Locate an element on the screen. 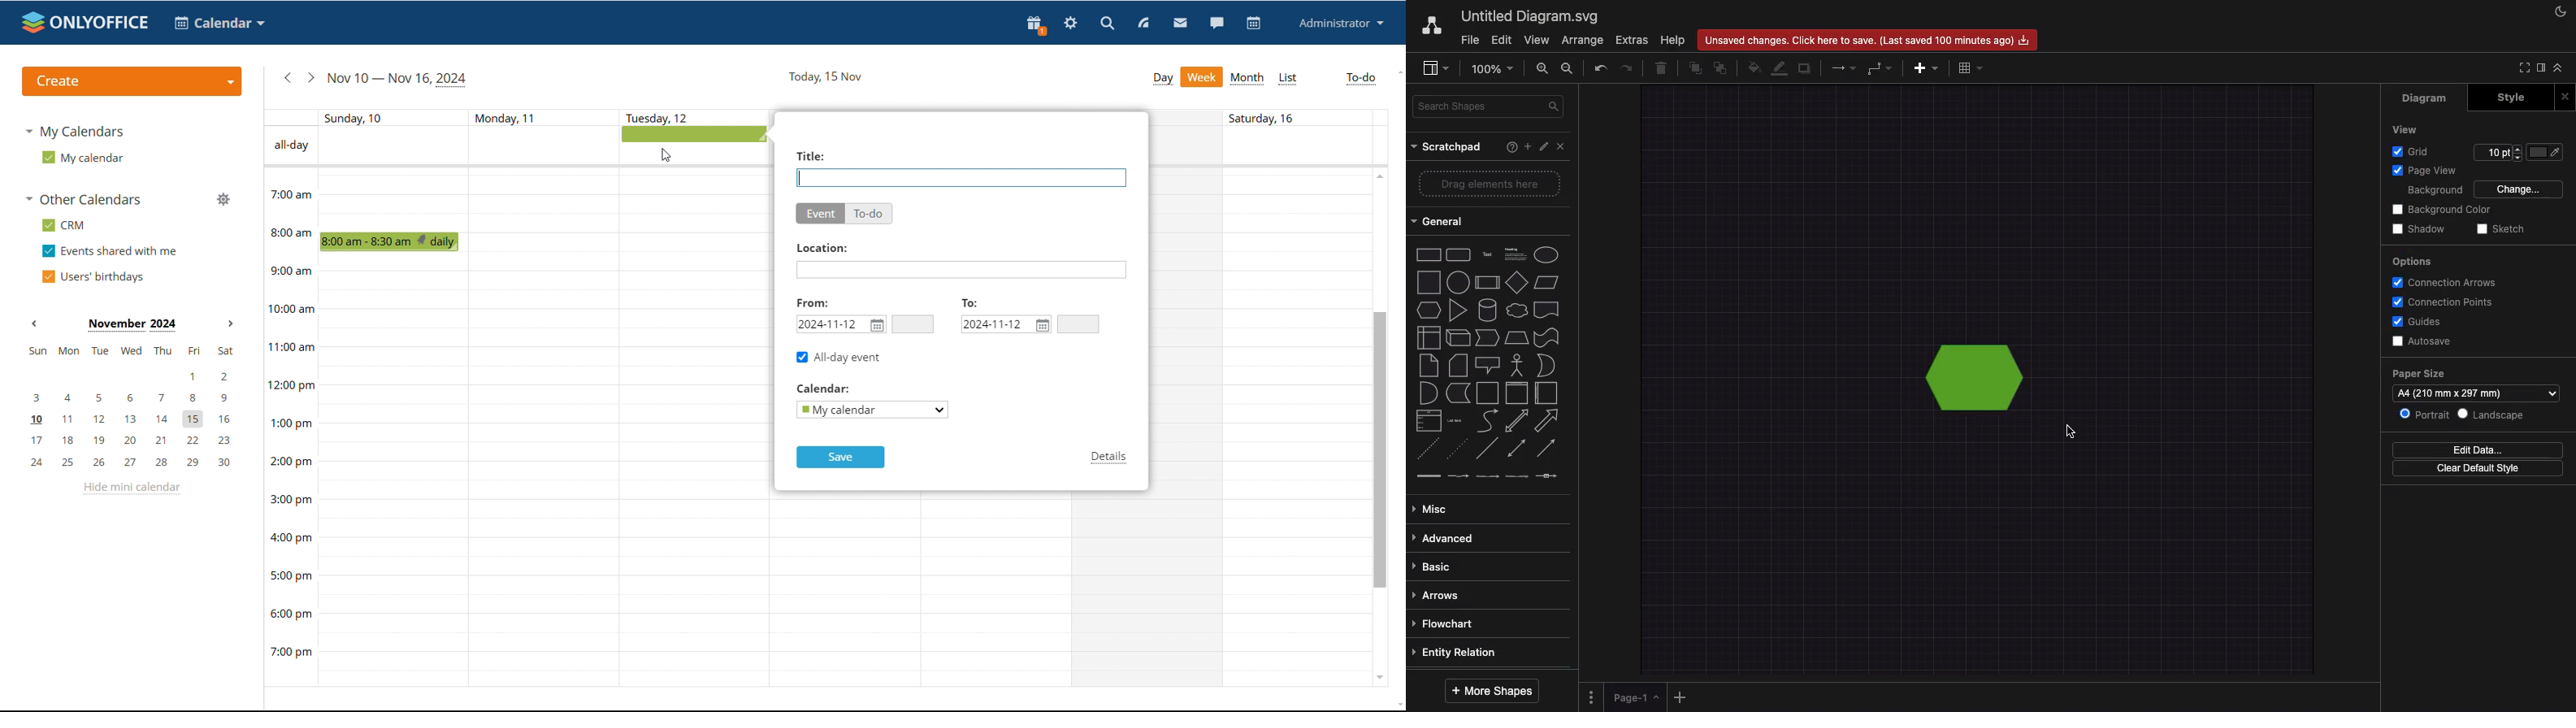 Image resolution: width=2576 pixels, height=728 pixels. Line color is located at coordinates (1780, 69).